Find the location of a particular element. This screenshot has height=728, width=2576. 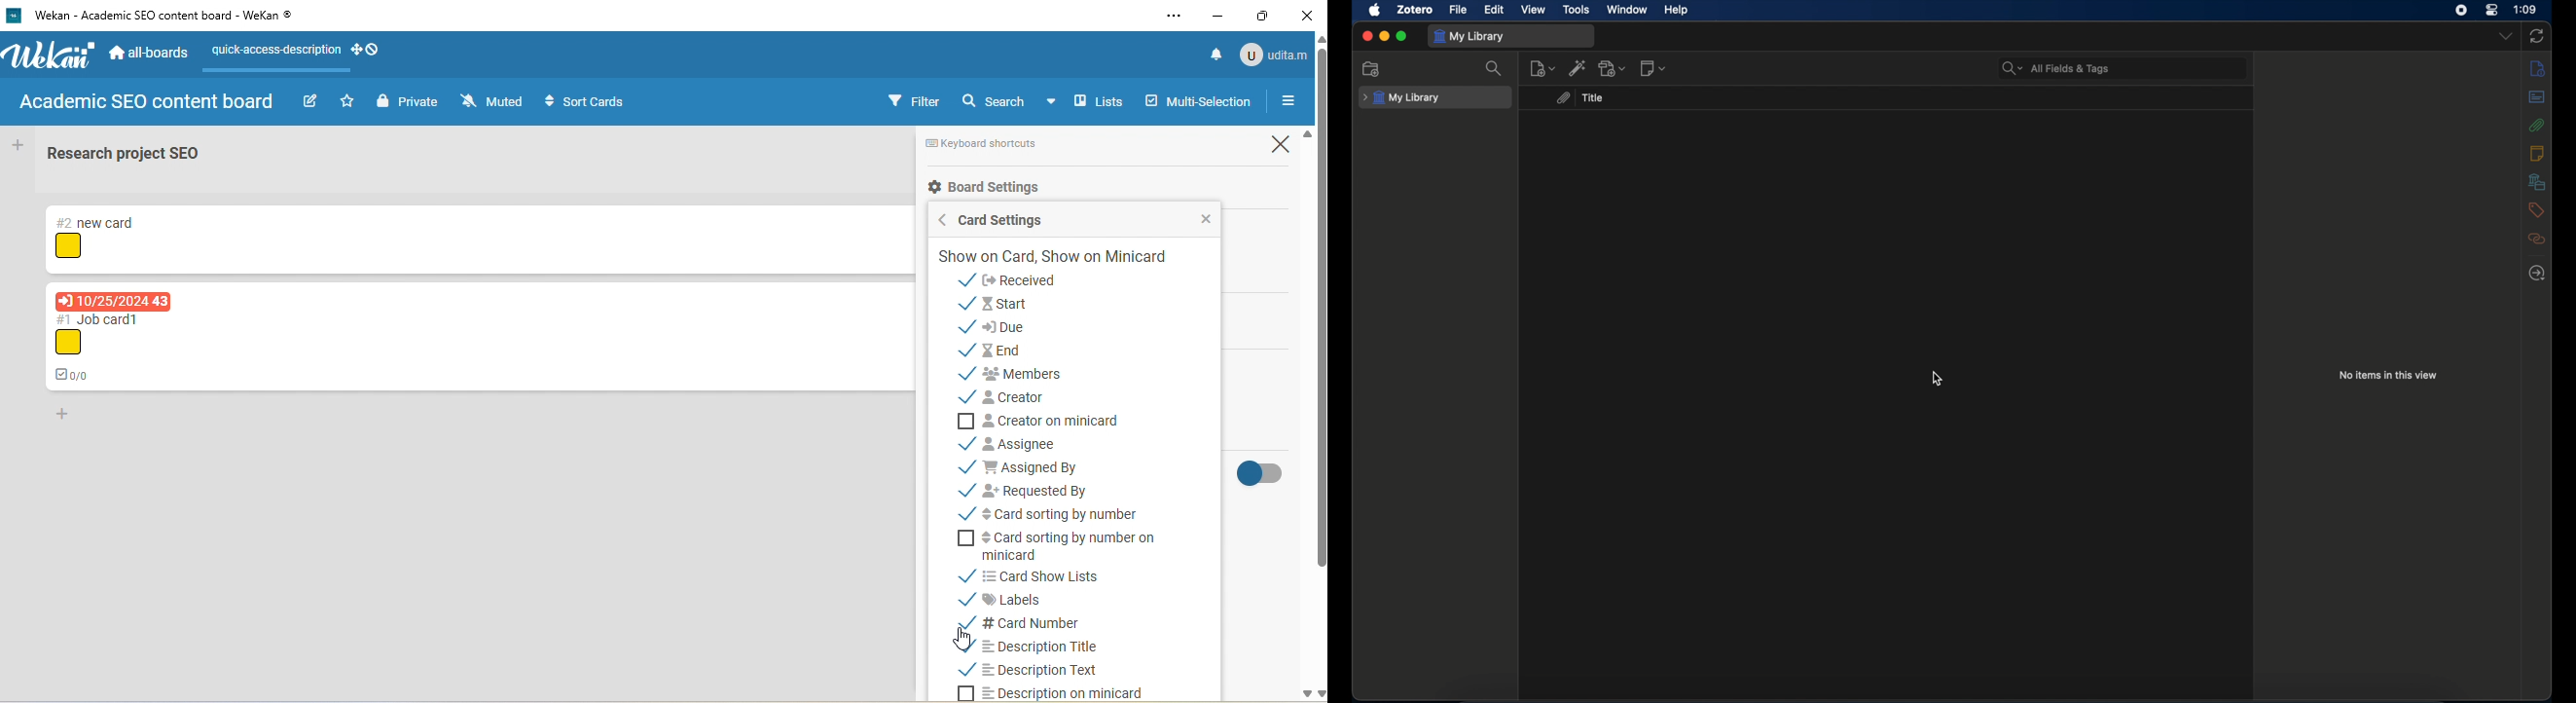

close is located at coordinates (1285, 145).